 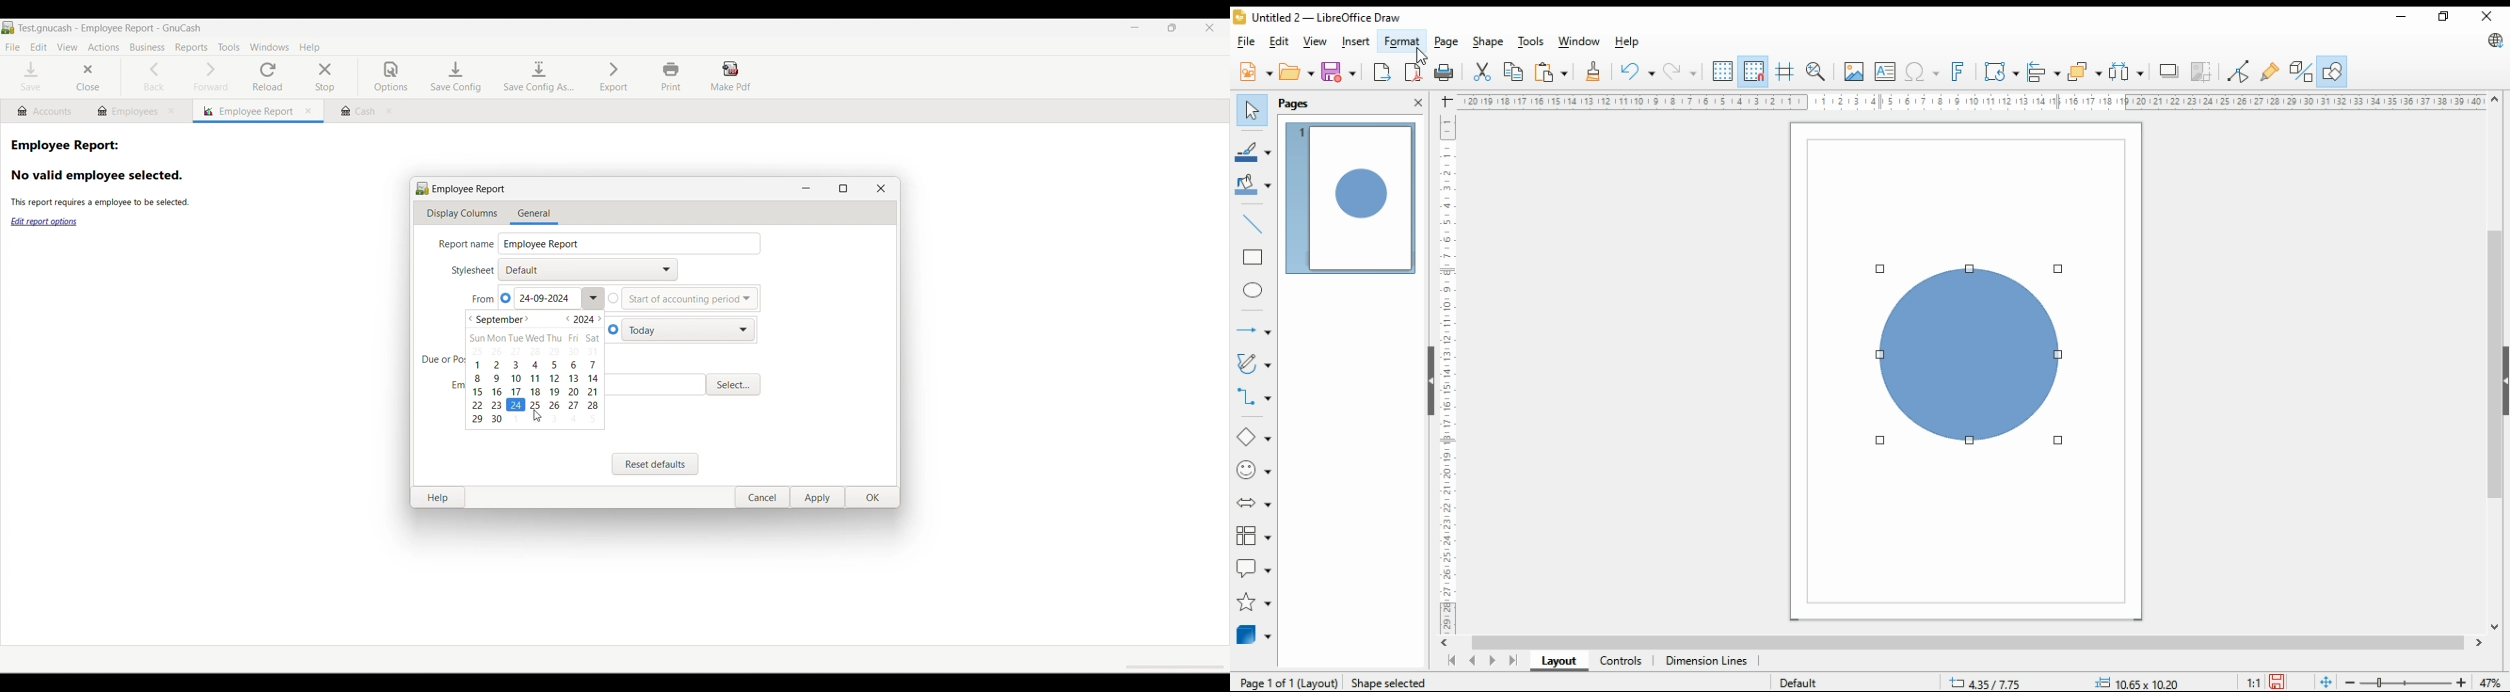 I want to click on shadow, so click(x=2166, y=71).